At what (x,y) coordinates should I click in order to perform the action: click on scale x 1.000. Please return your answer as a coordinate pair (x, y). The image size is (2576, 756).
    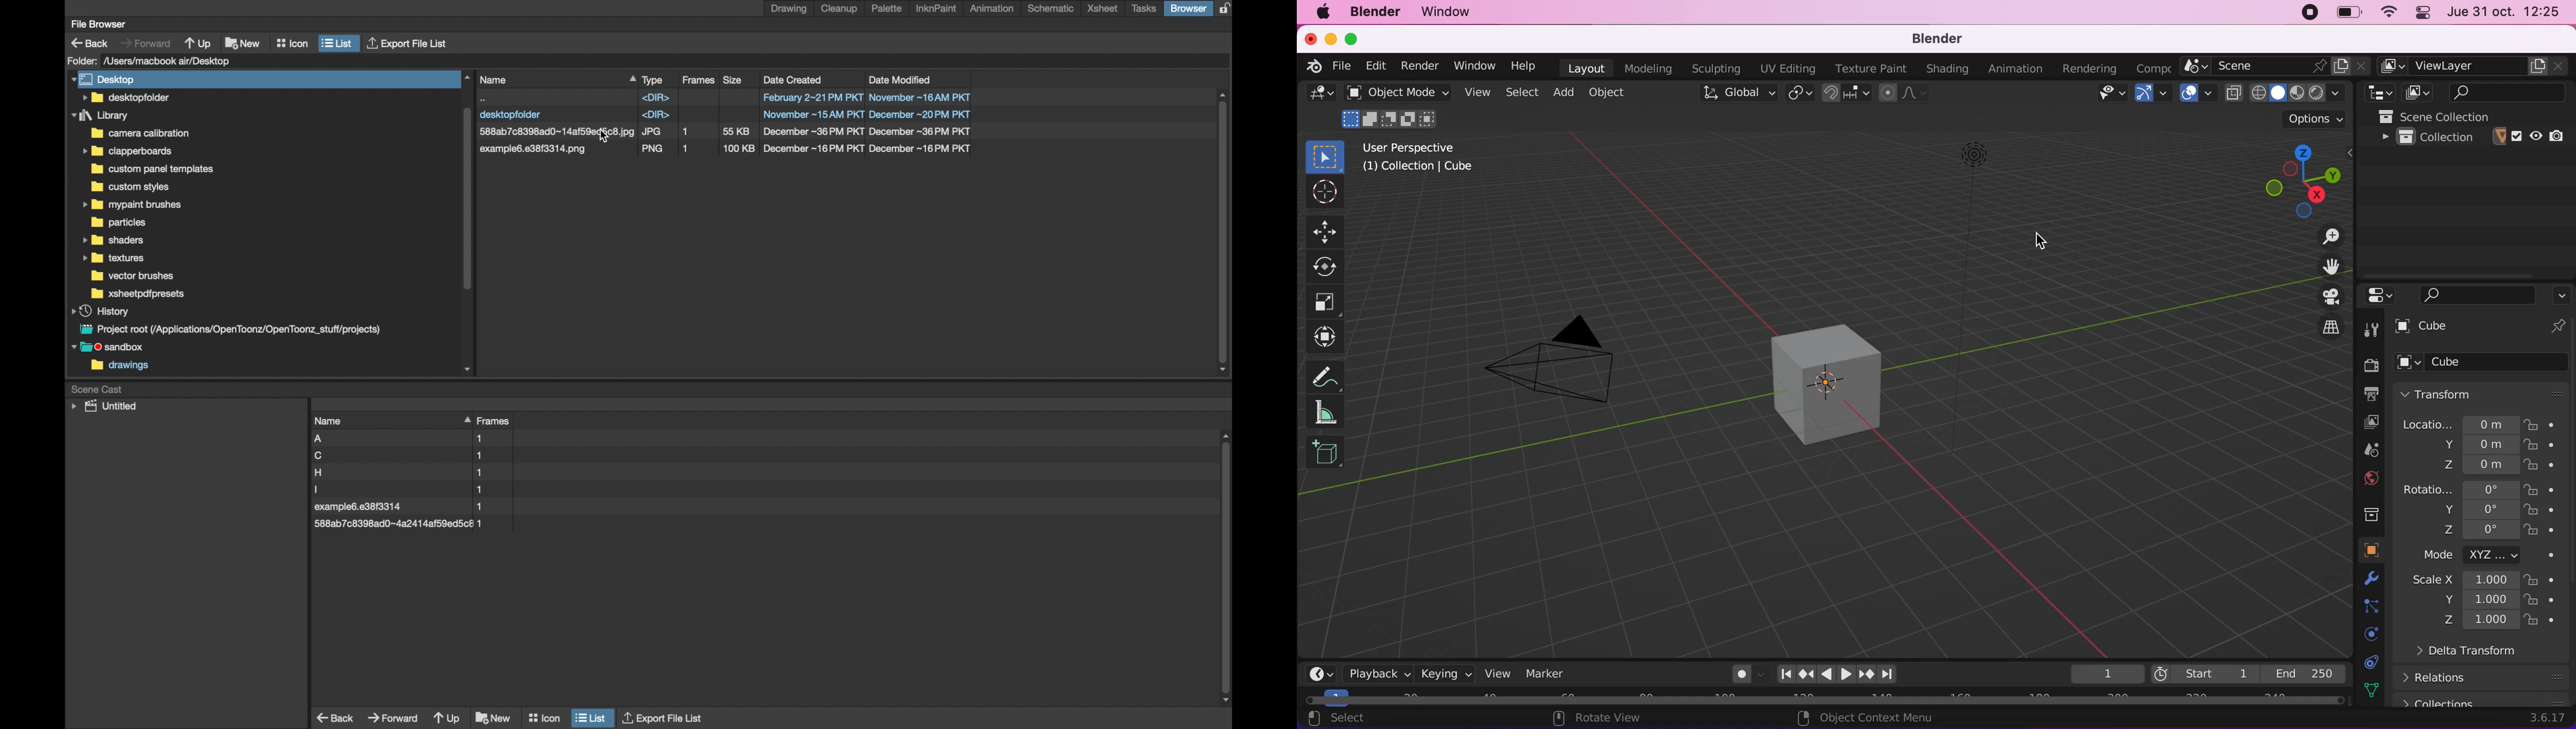
    Looking at the image, I should click on (2460, 581).